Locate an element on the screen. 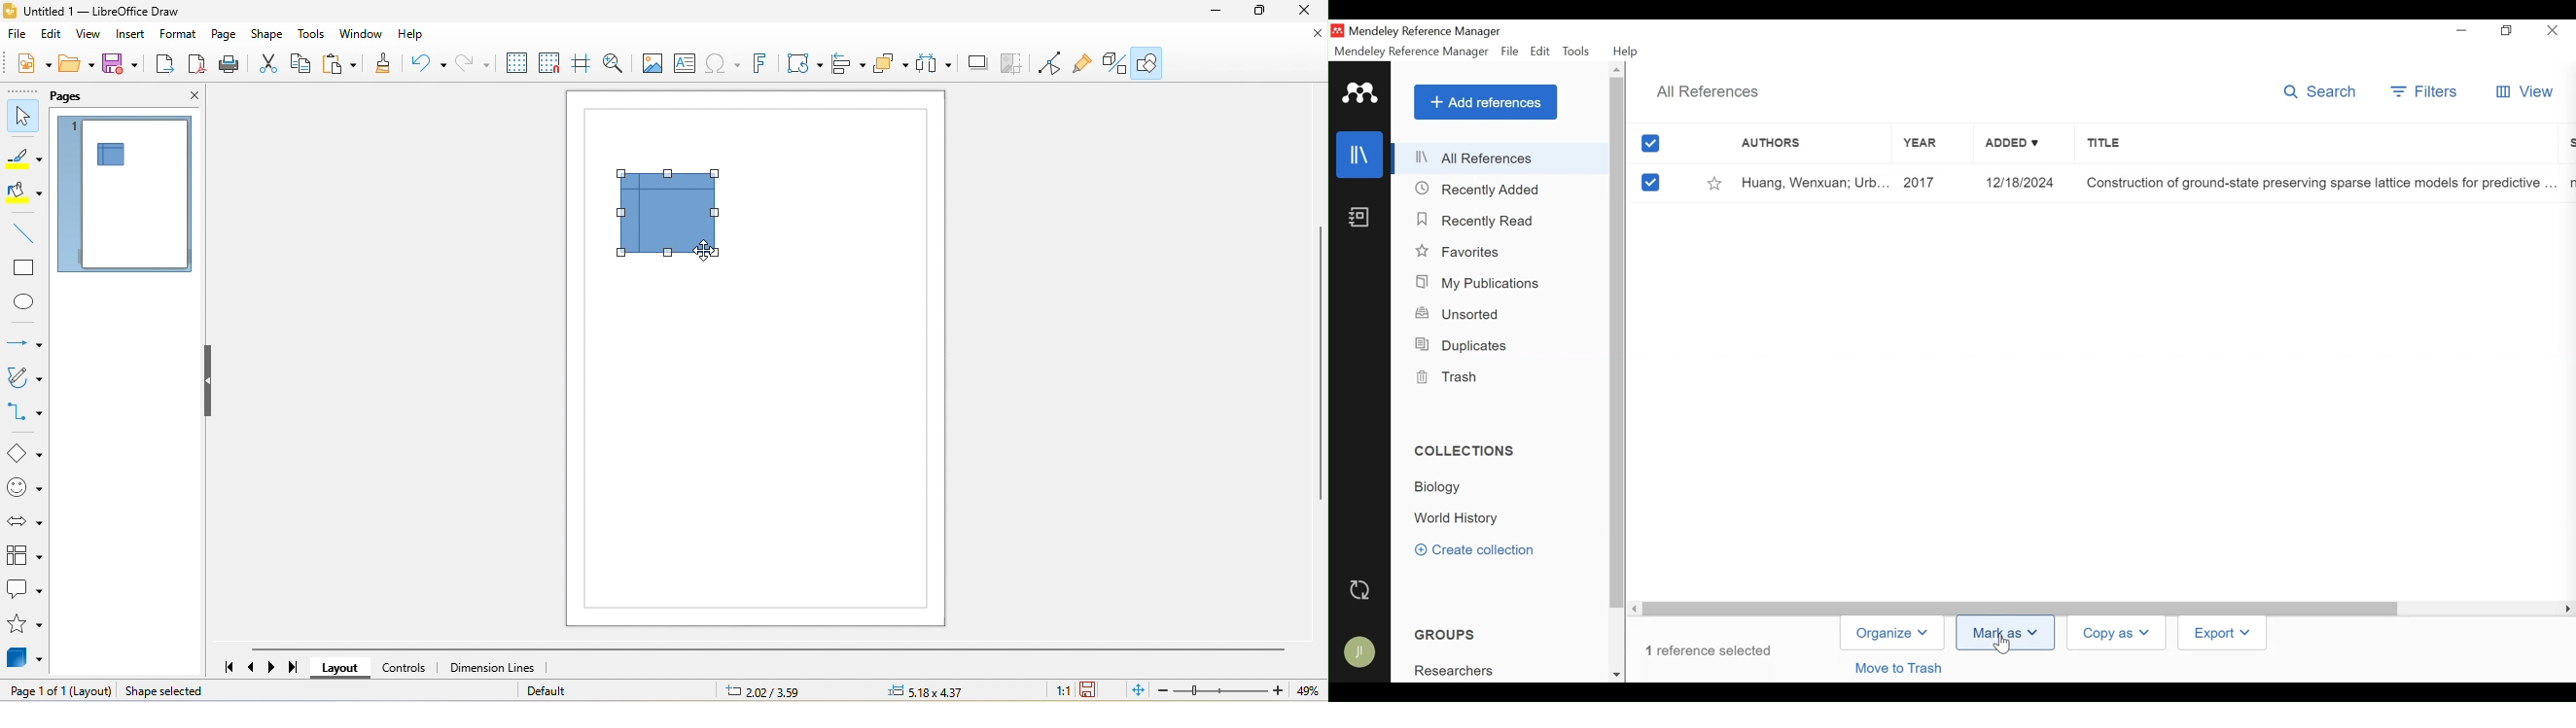  Cursor is located at coordinates (2006, 644).